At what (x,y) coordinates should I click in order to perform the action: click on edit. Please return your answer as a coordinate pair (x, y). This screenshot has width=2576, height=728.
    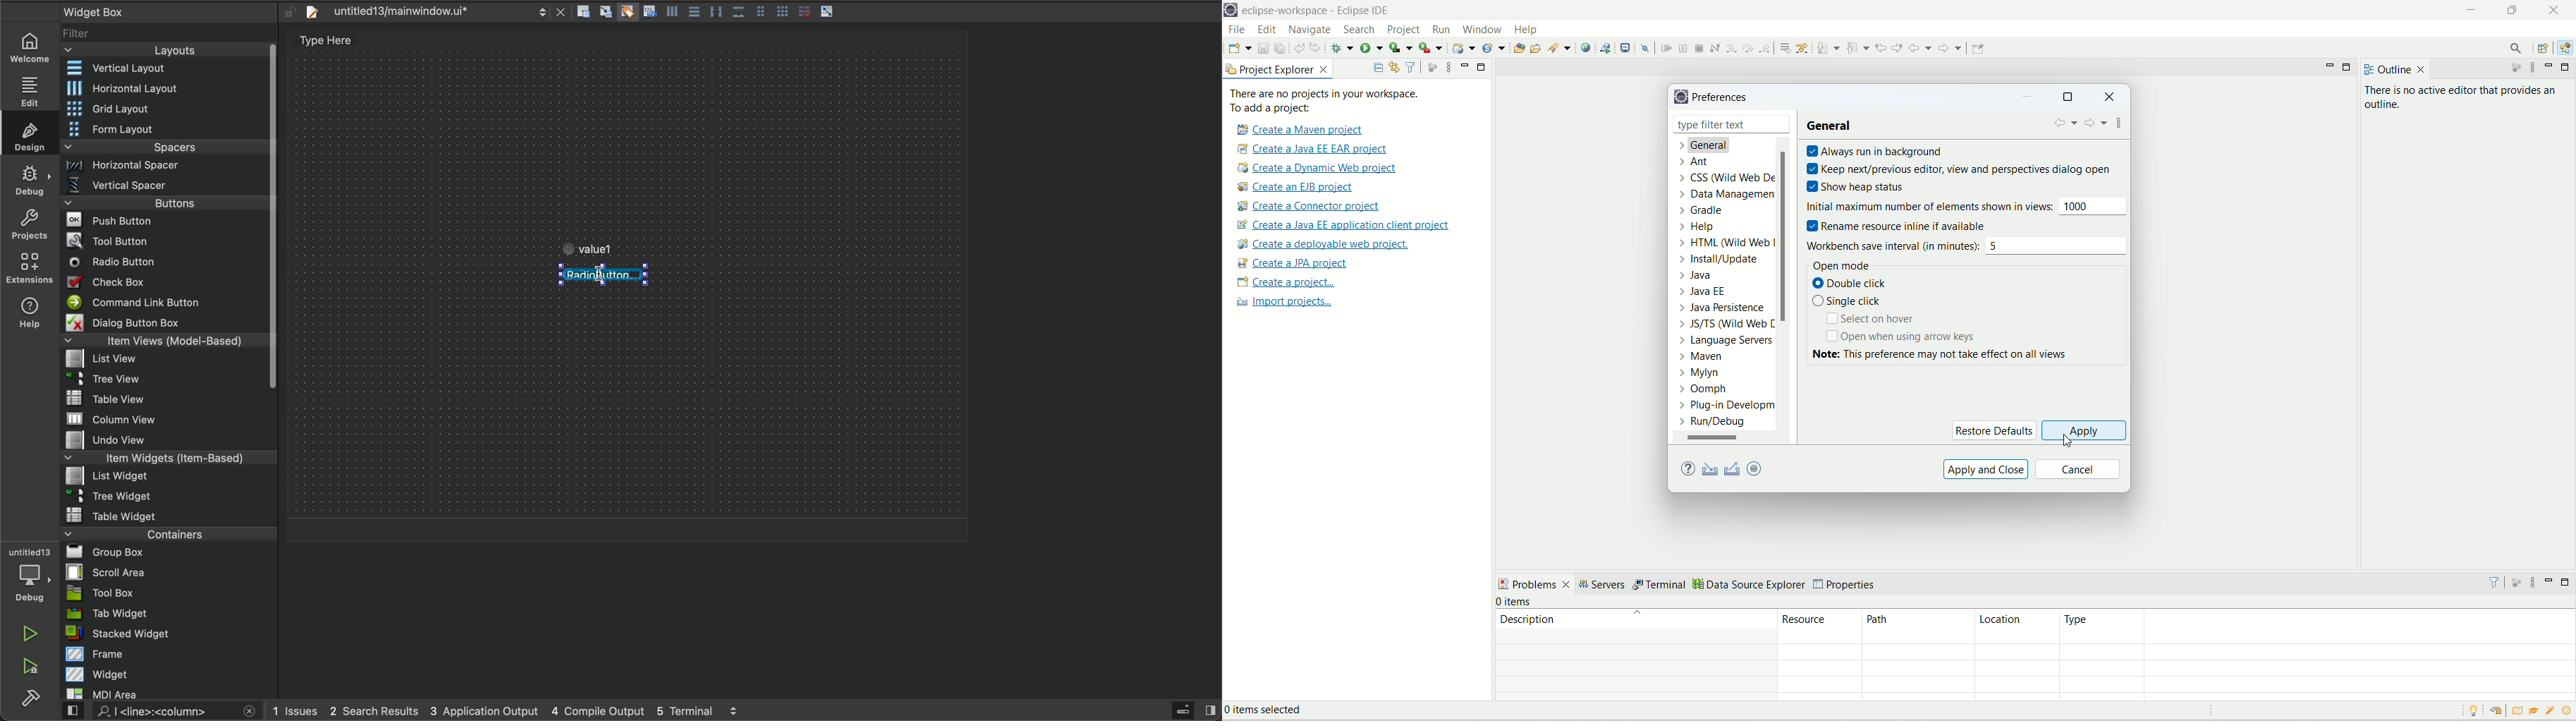
    Looking at the image, I should click on (1266, 30).